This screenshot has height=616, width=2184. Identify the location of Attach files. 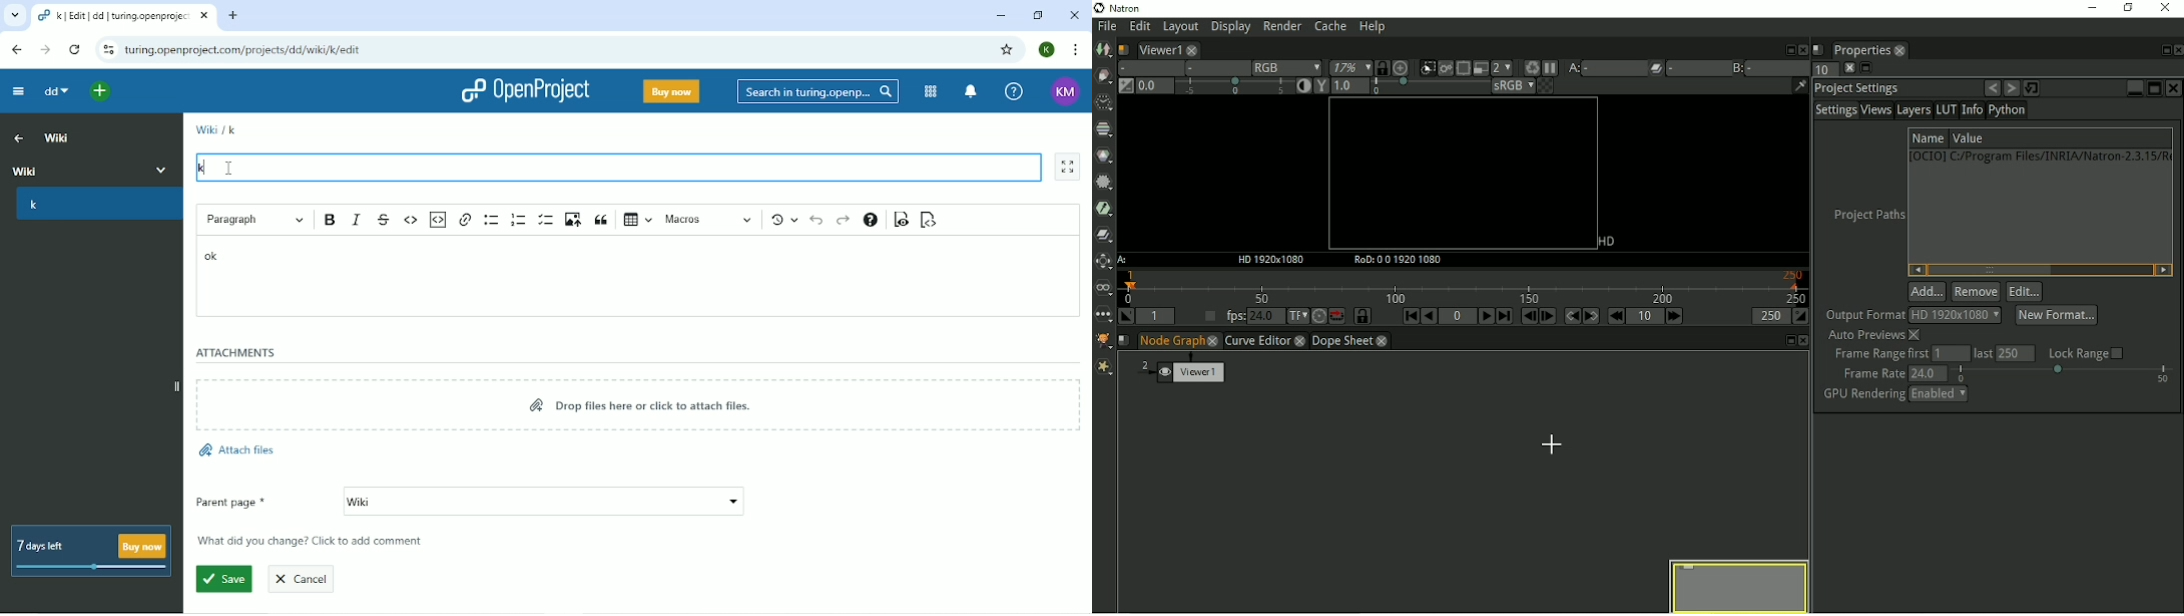
(238, 448).